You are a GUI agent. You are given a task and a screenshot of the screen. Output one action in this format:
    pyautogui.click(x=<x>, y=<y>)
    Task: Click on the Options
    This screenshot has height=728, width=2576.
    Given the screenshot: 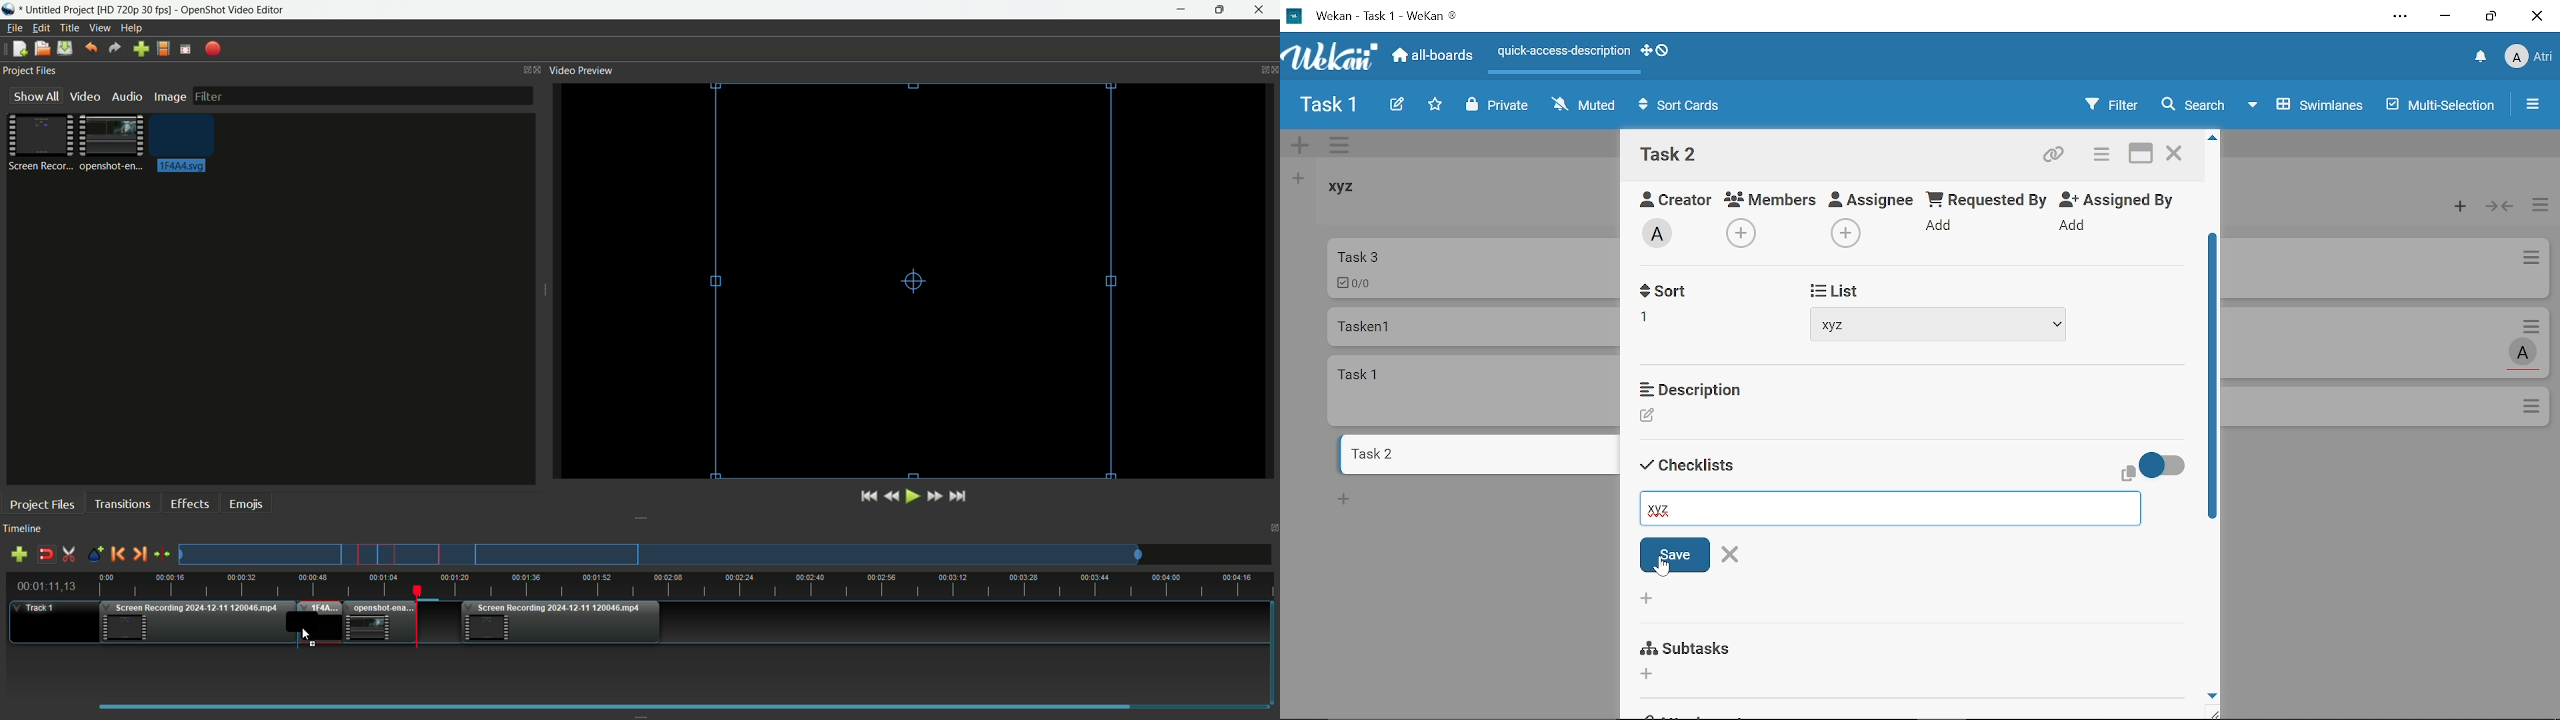 What is the action you would take?
    pyautogui.click(x=2533, y=408)
    